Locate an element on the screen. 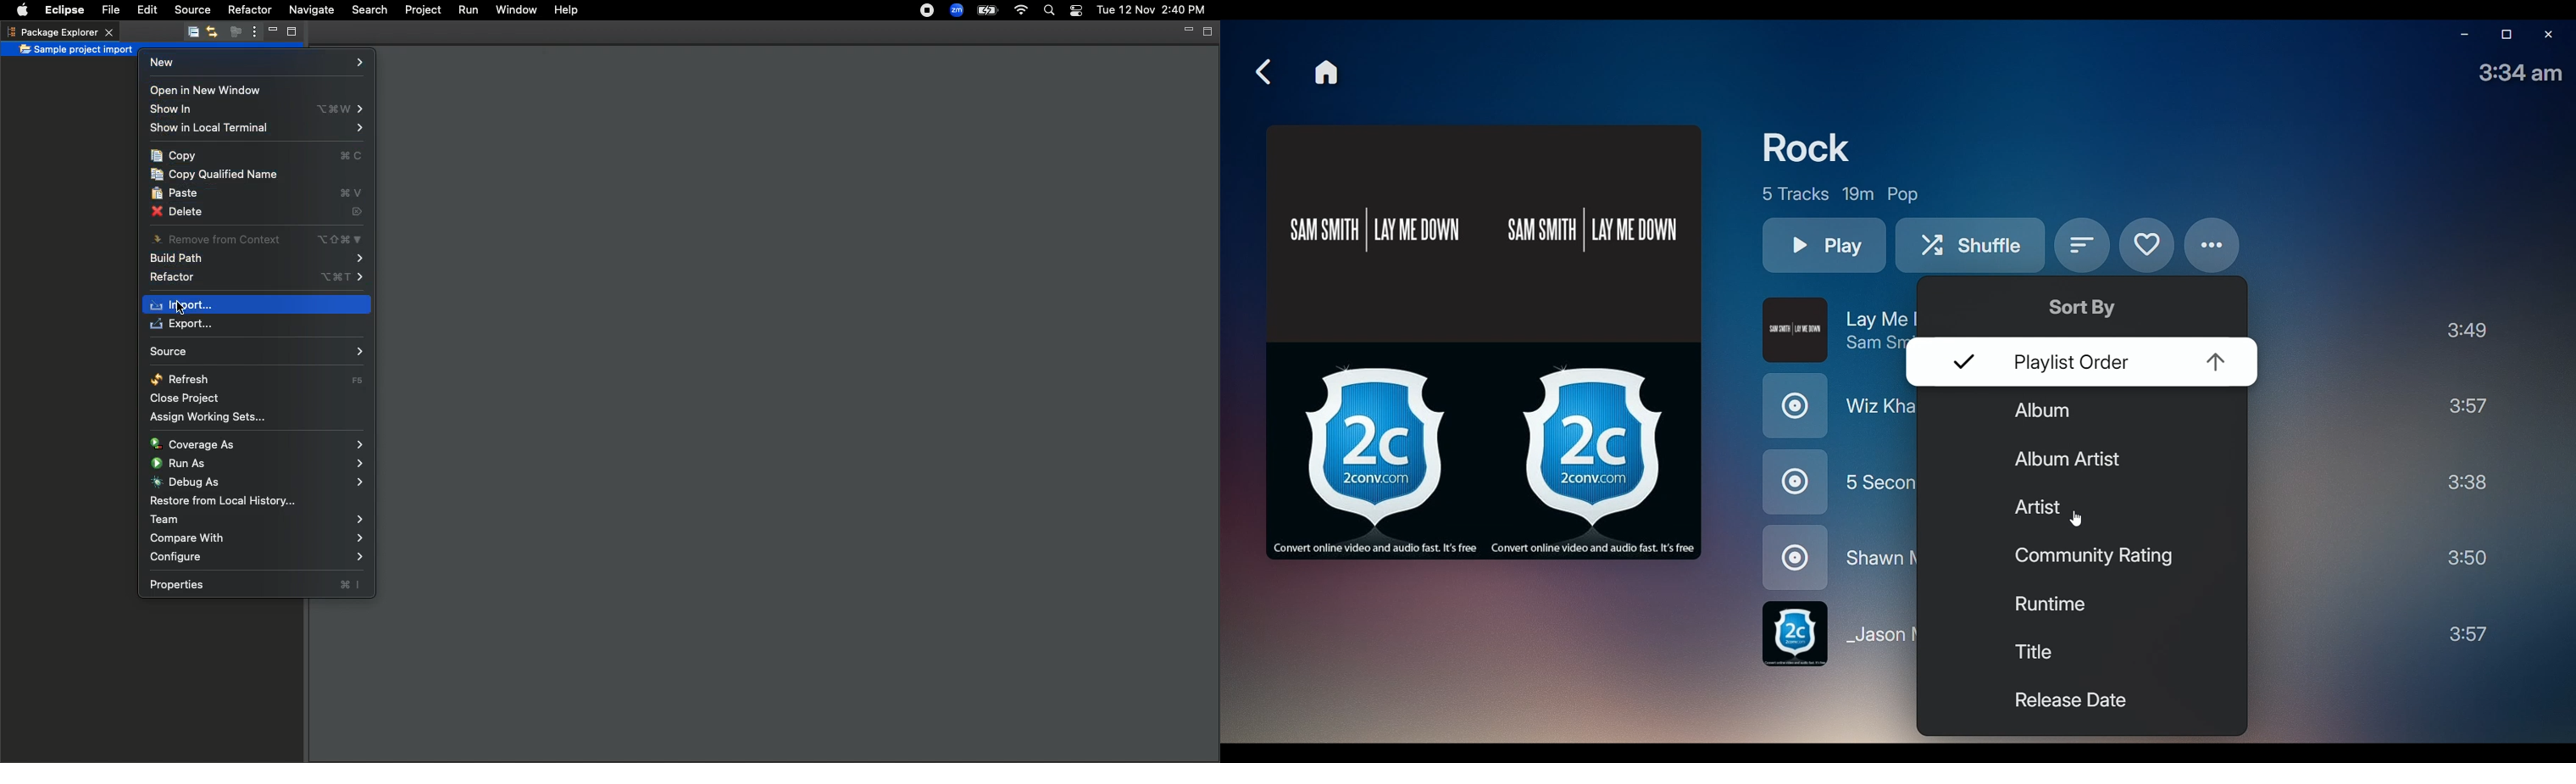 The image size is (2576, 784). Edit is located at coordinates (146, 10).